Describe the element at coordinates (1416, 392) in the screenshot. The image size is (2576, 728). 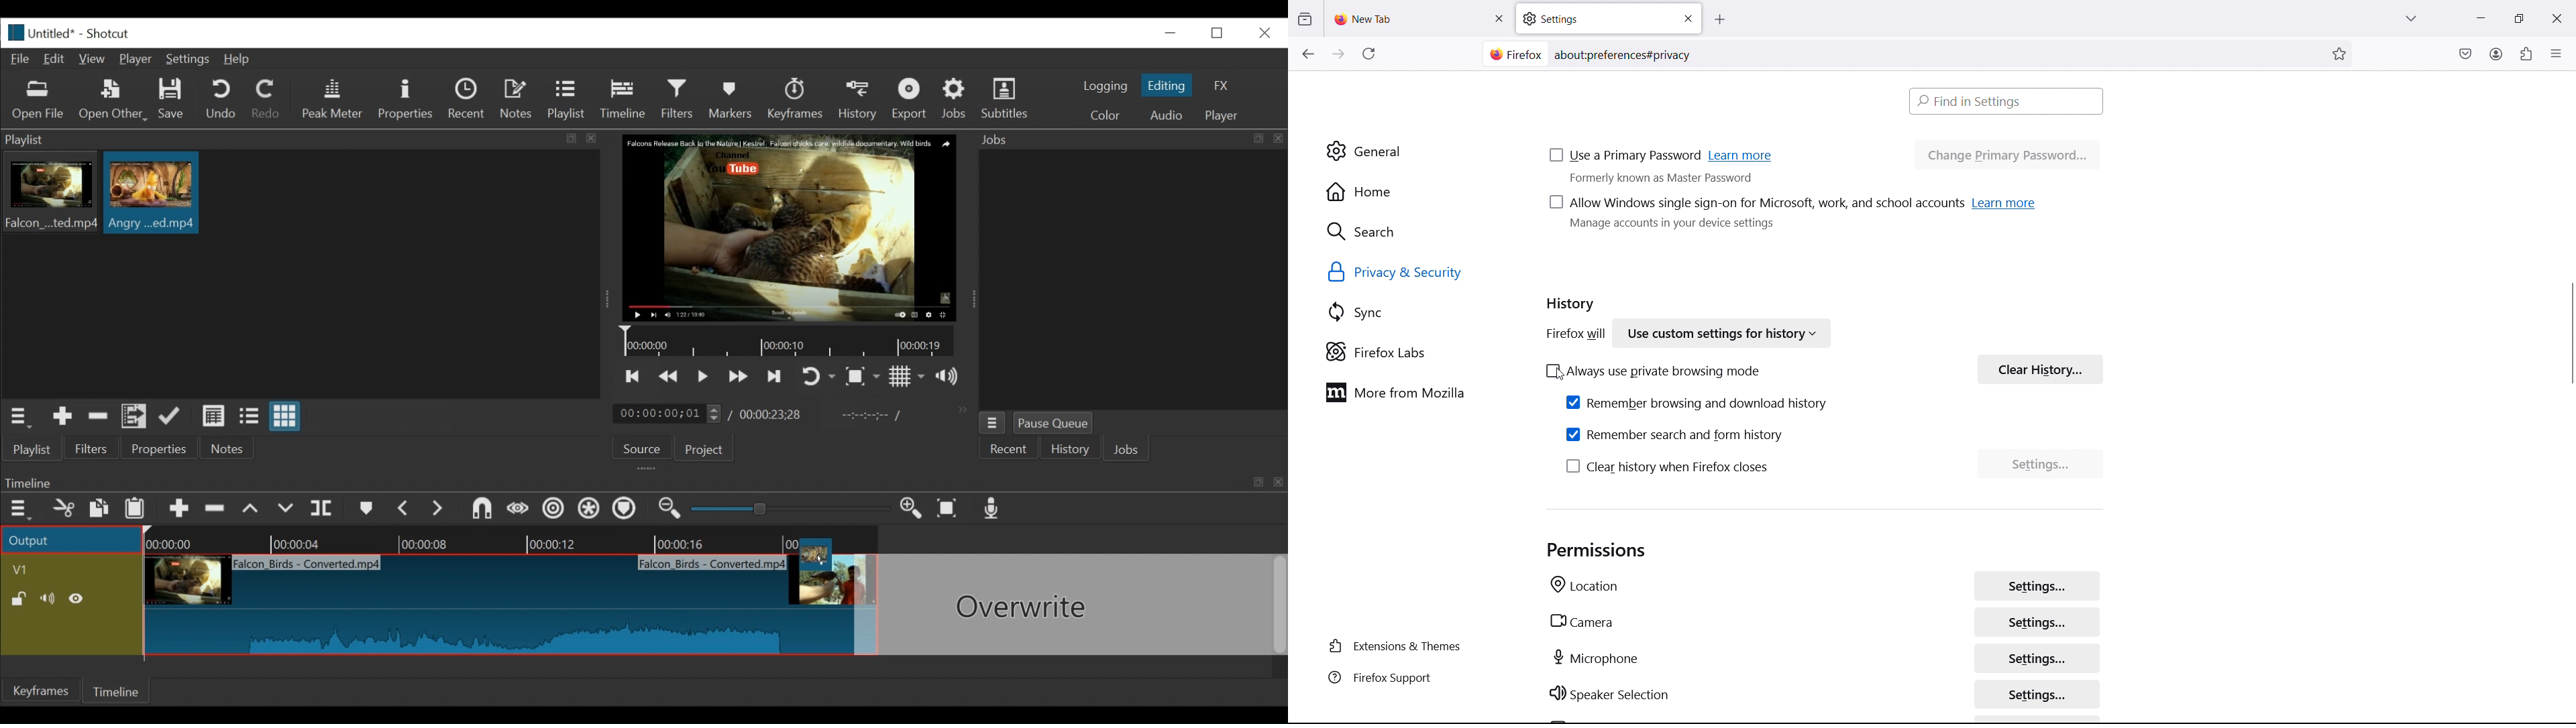
I see `more from mozilla` at that location.